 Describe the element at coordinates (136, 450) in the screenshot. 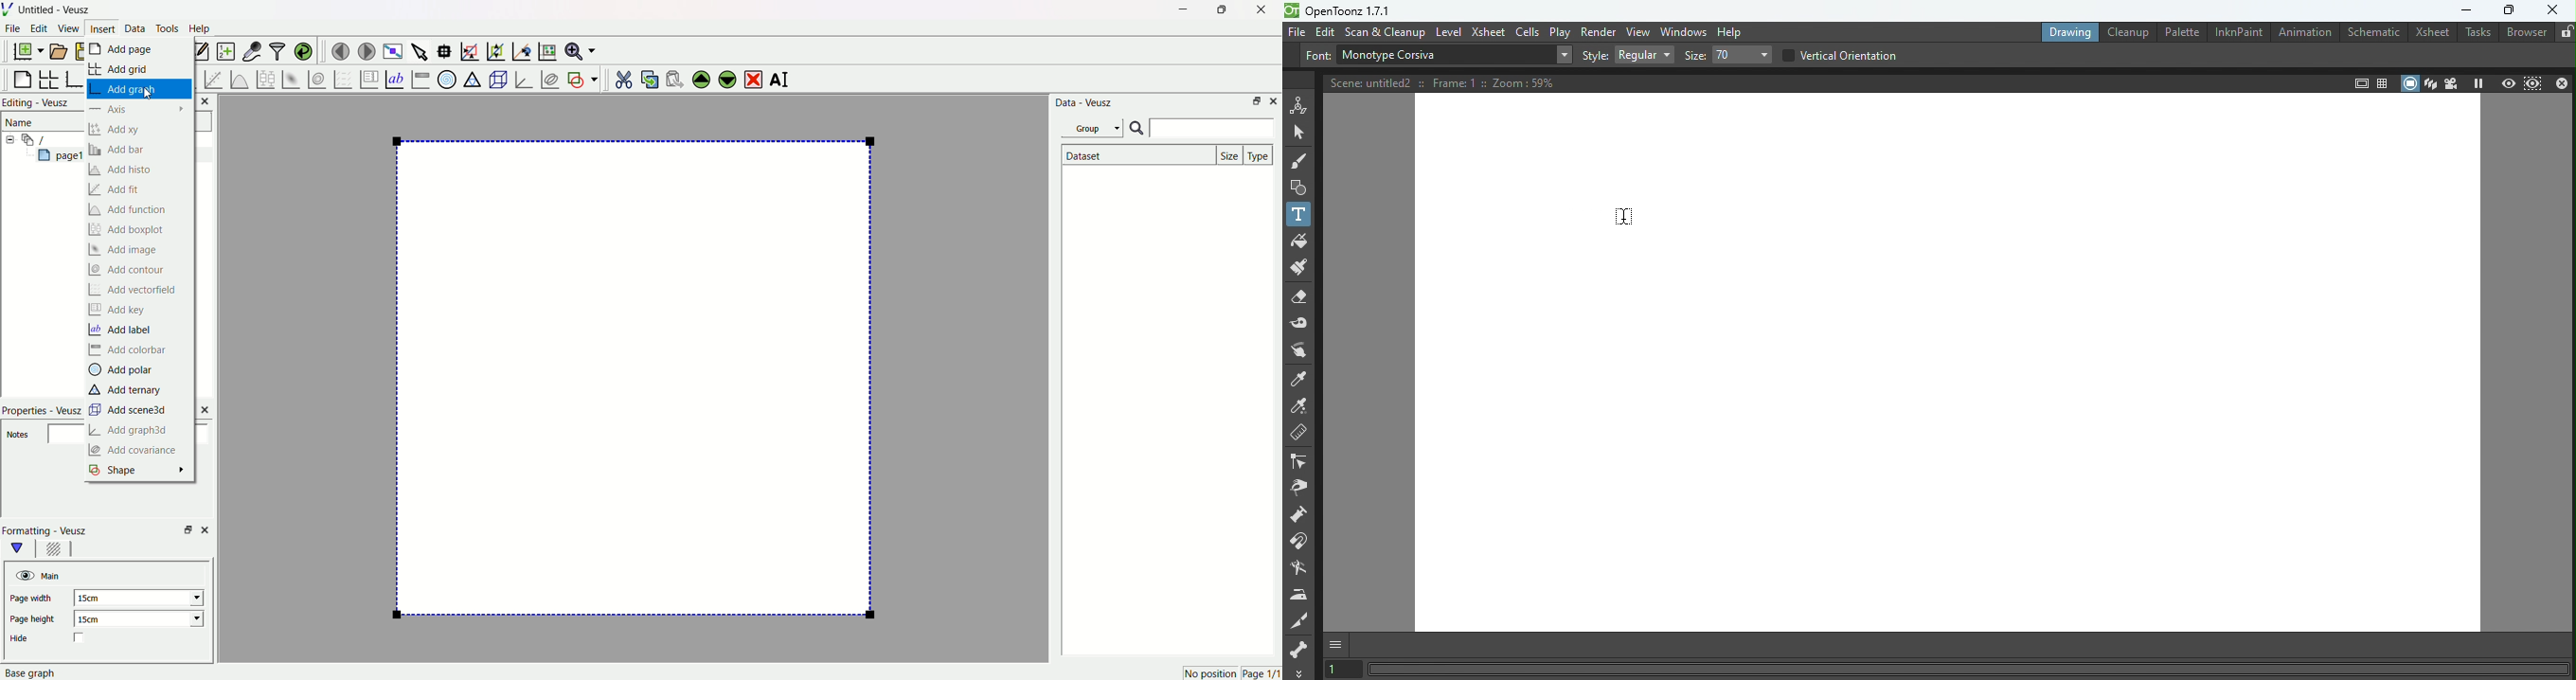

I see `Add covariance` at that location.